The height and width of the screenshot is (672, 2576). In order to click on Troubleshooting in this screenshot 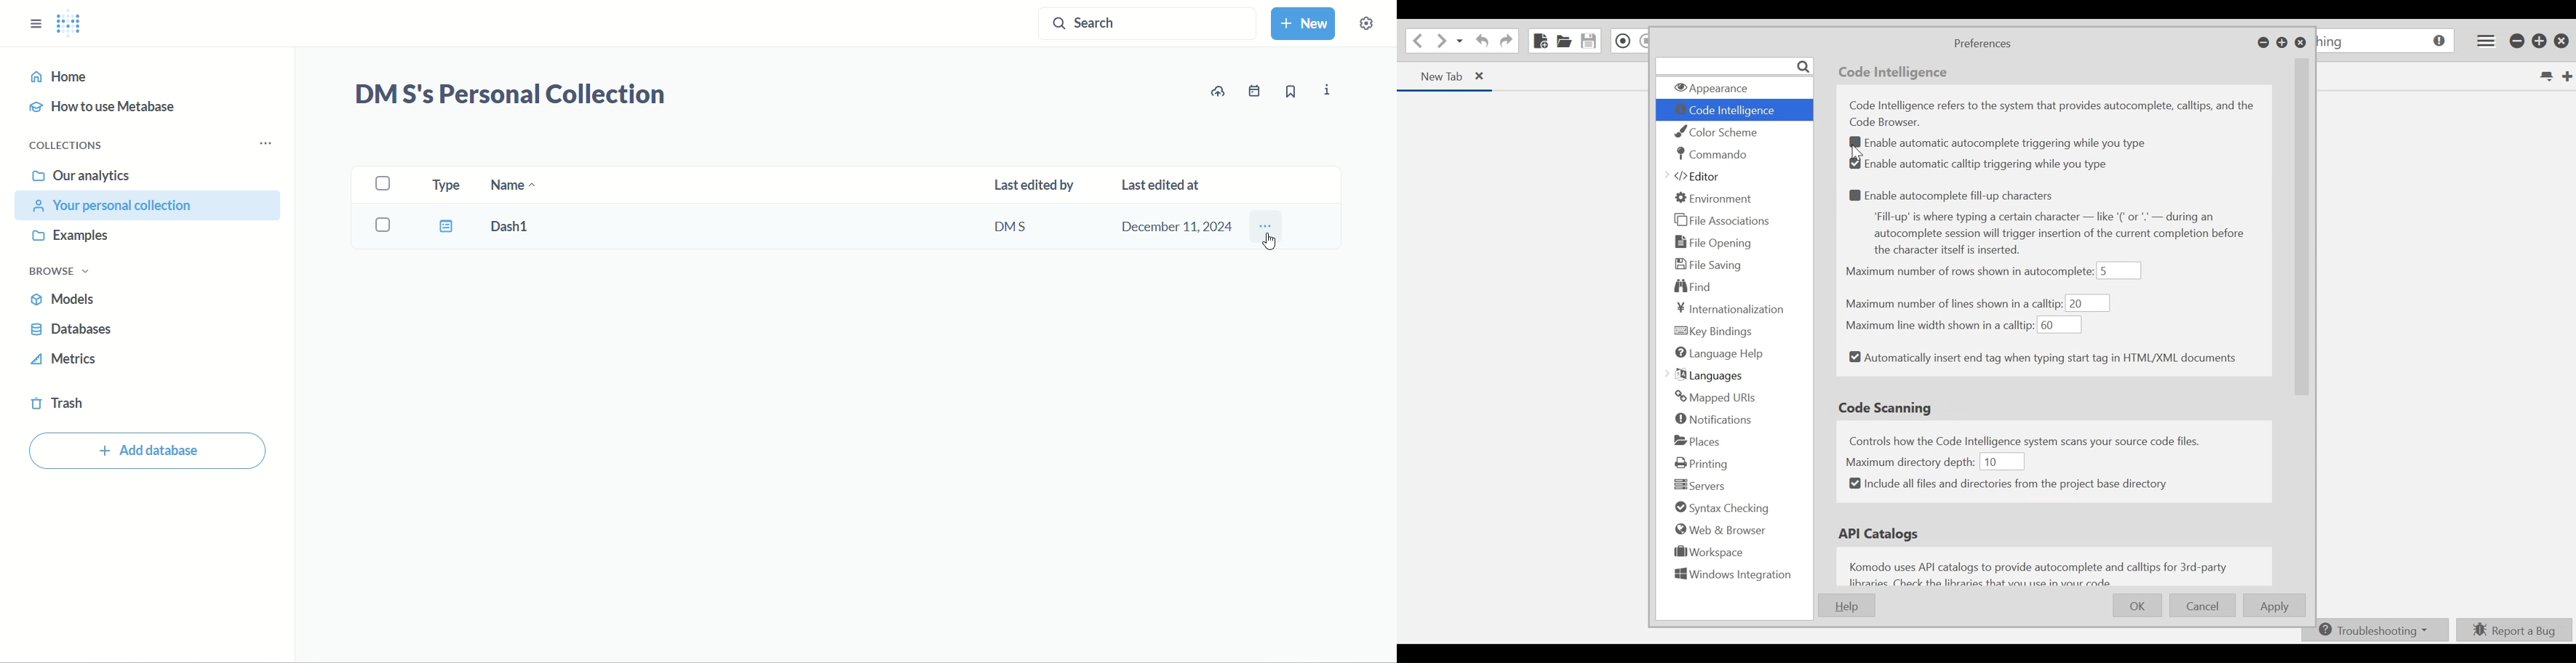, I will do `click(2373, 630)`.